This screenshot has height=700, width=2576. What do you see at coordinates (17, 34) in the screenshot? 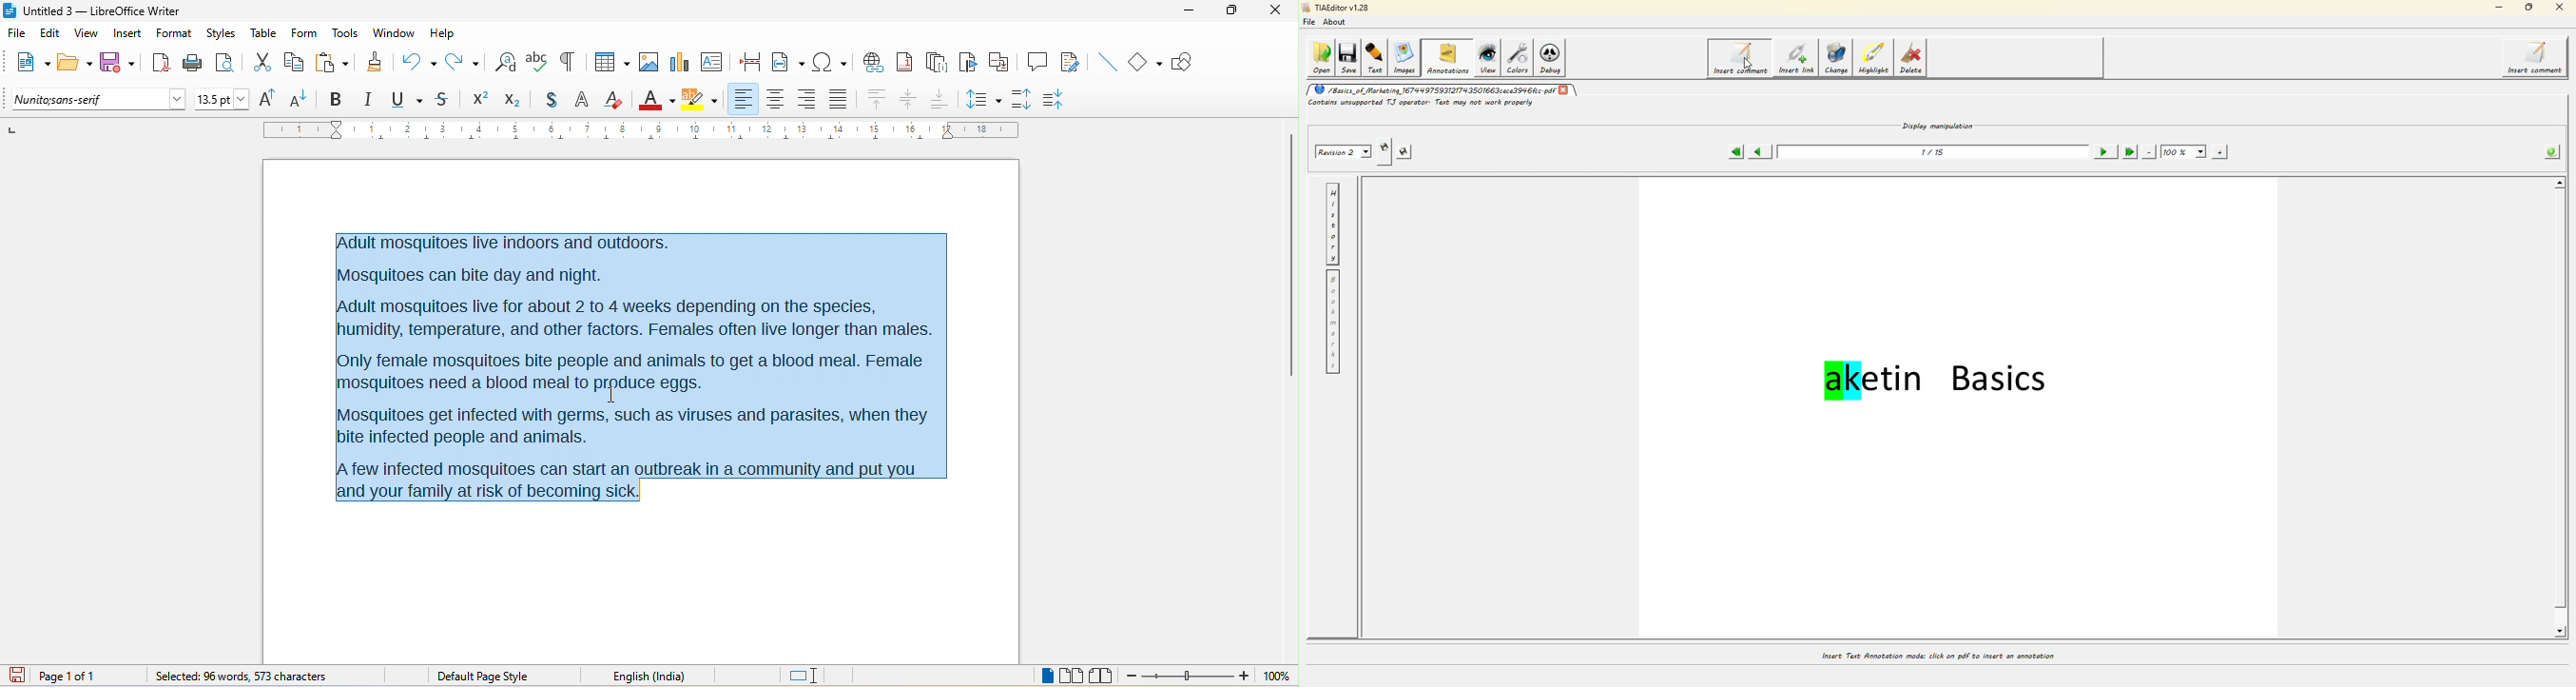
I see `file` at bounding box center [17, 34].